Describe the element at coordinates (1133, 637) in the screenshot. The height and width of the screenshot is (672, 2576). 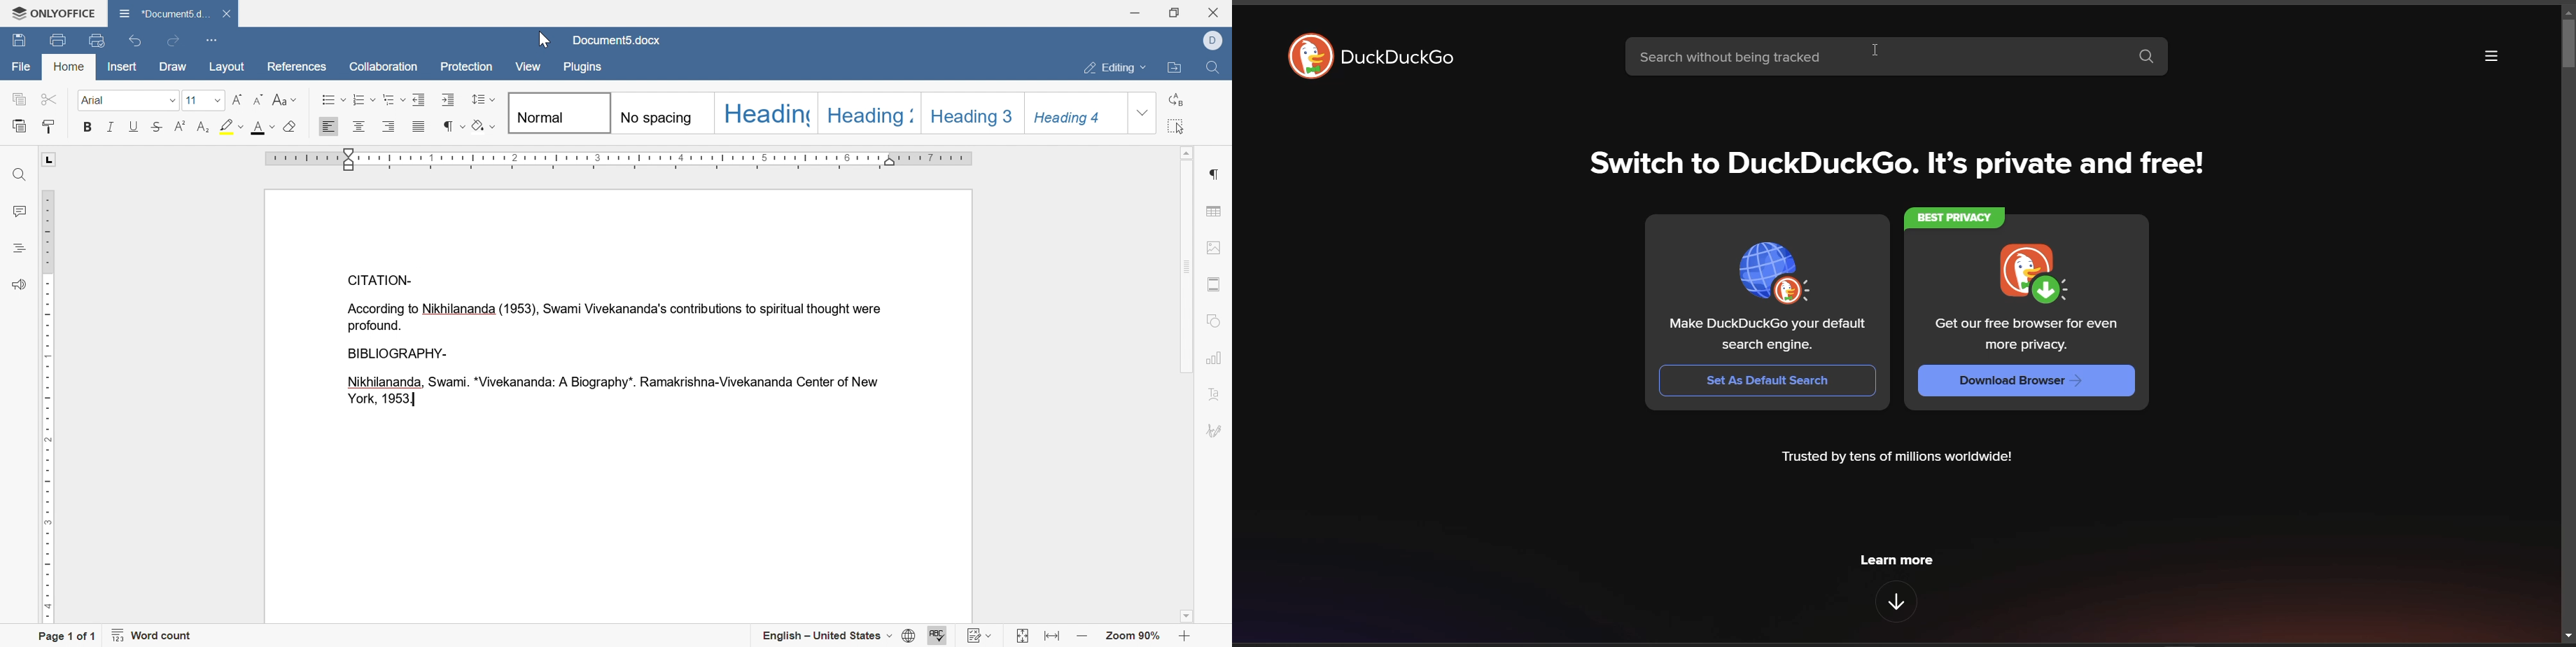
I see `zoom 90%` at that location.